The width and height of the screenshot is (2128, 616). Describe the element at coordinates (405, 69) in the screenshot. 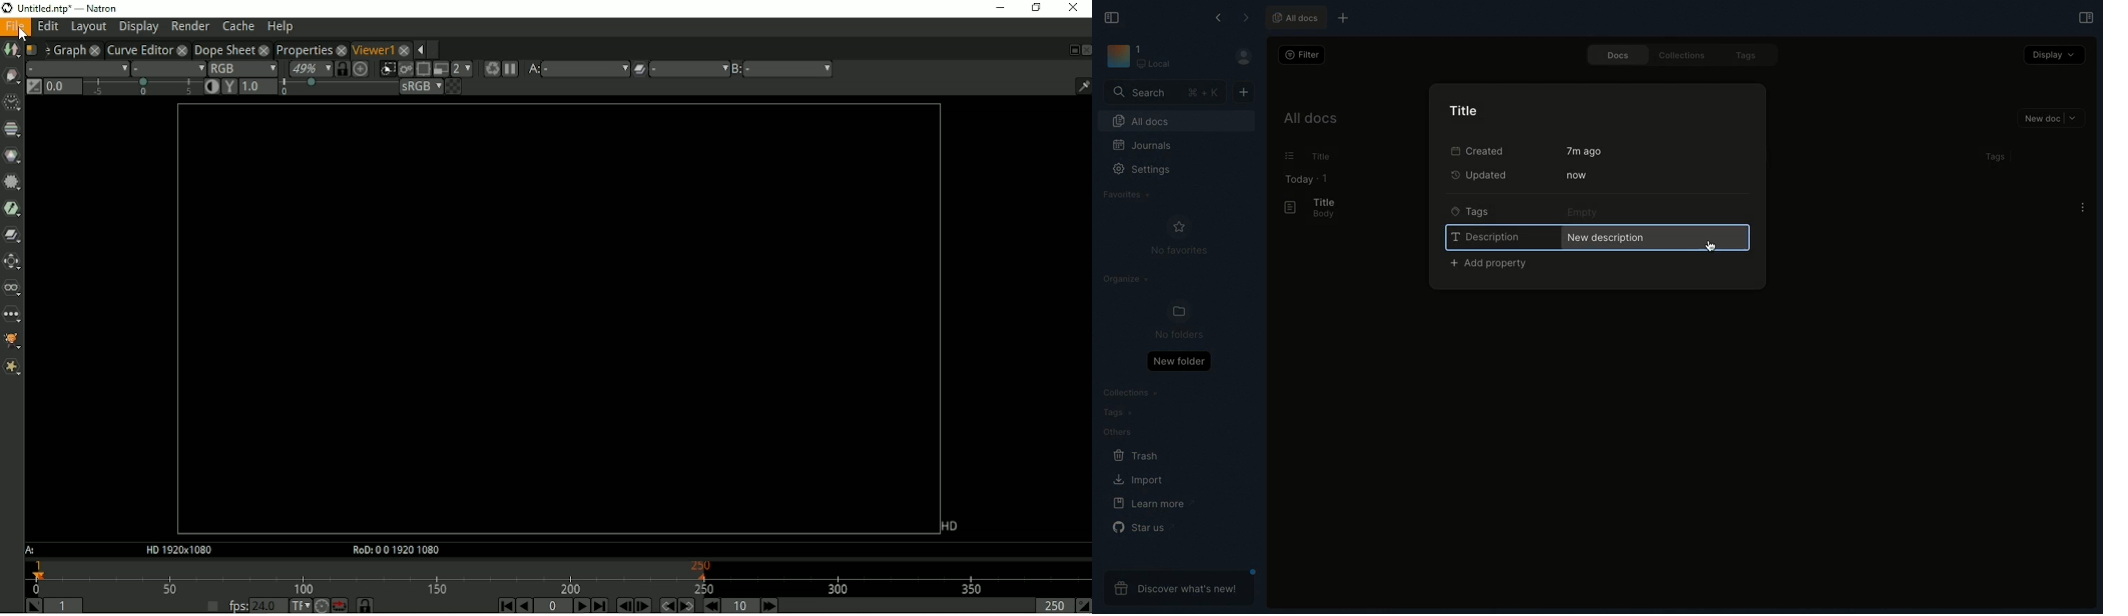

I see `Render image` at that location.